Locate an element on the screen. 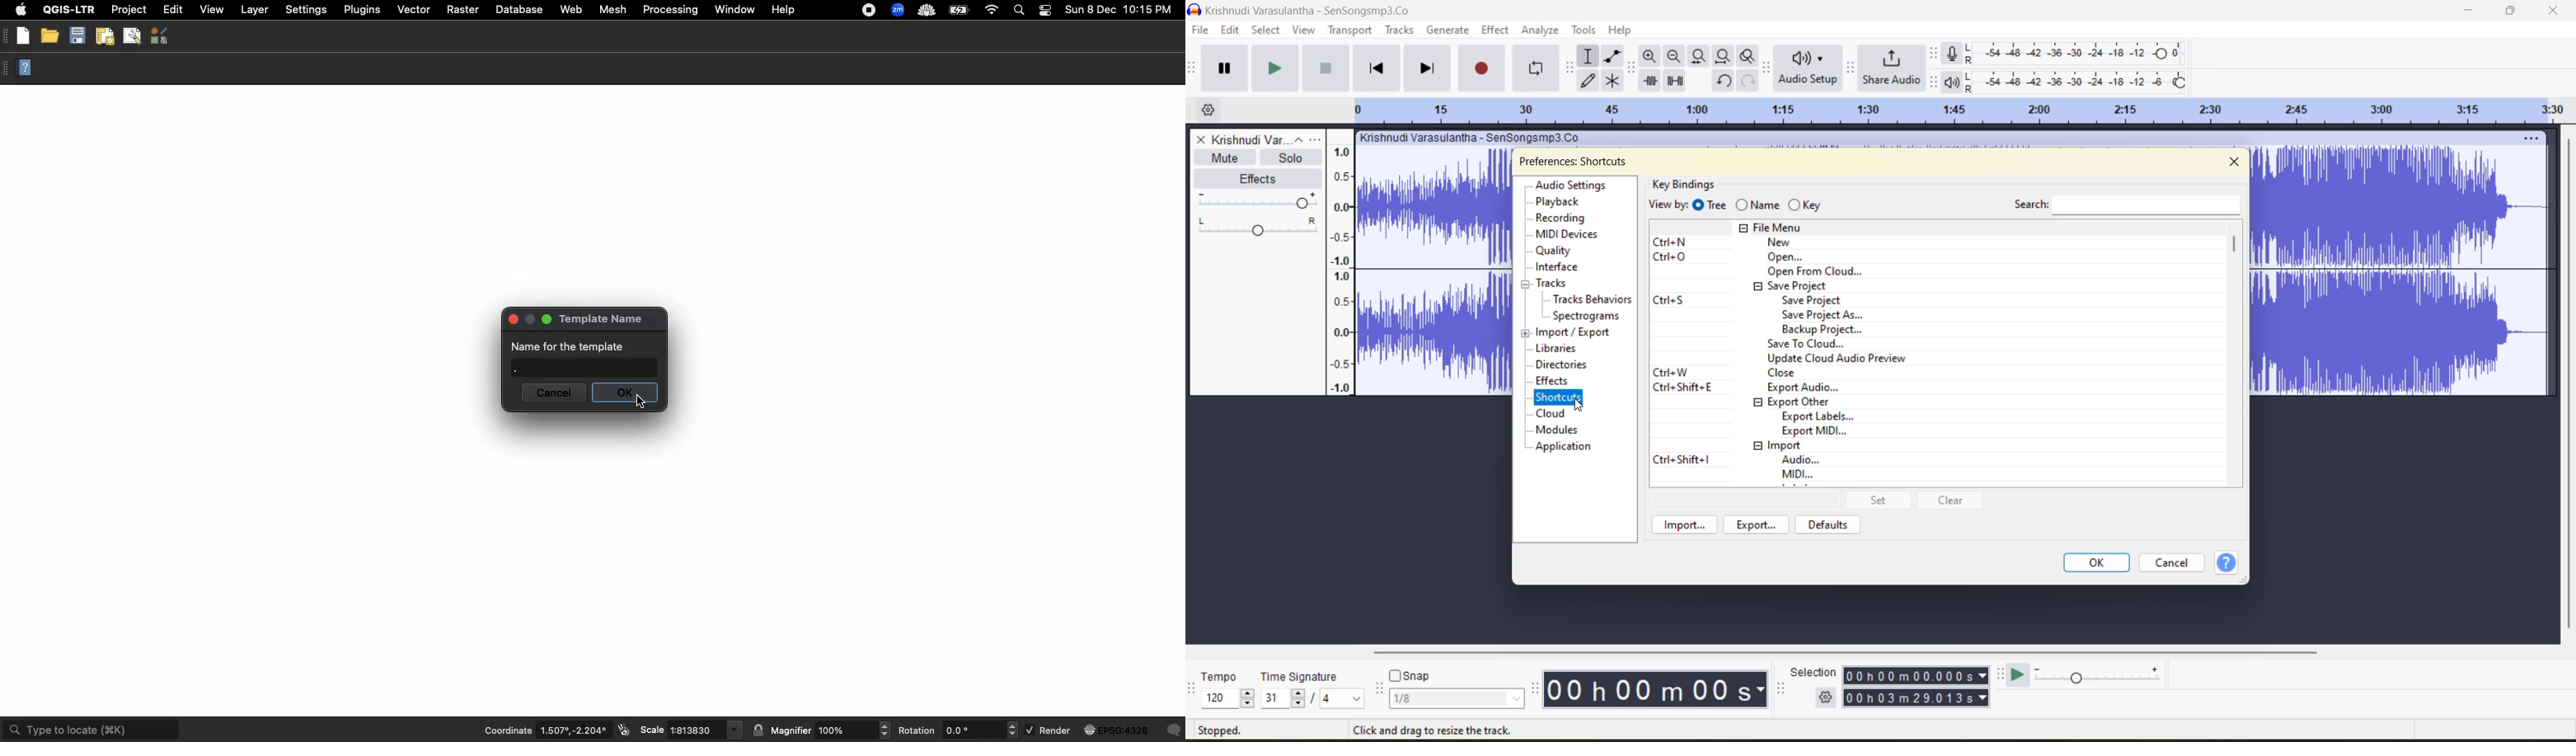  selection tool bar is located at coordinates (1782, 688).